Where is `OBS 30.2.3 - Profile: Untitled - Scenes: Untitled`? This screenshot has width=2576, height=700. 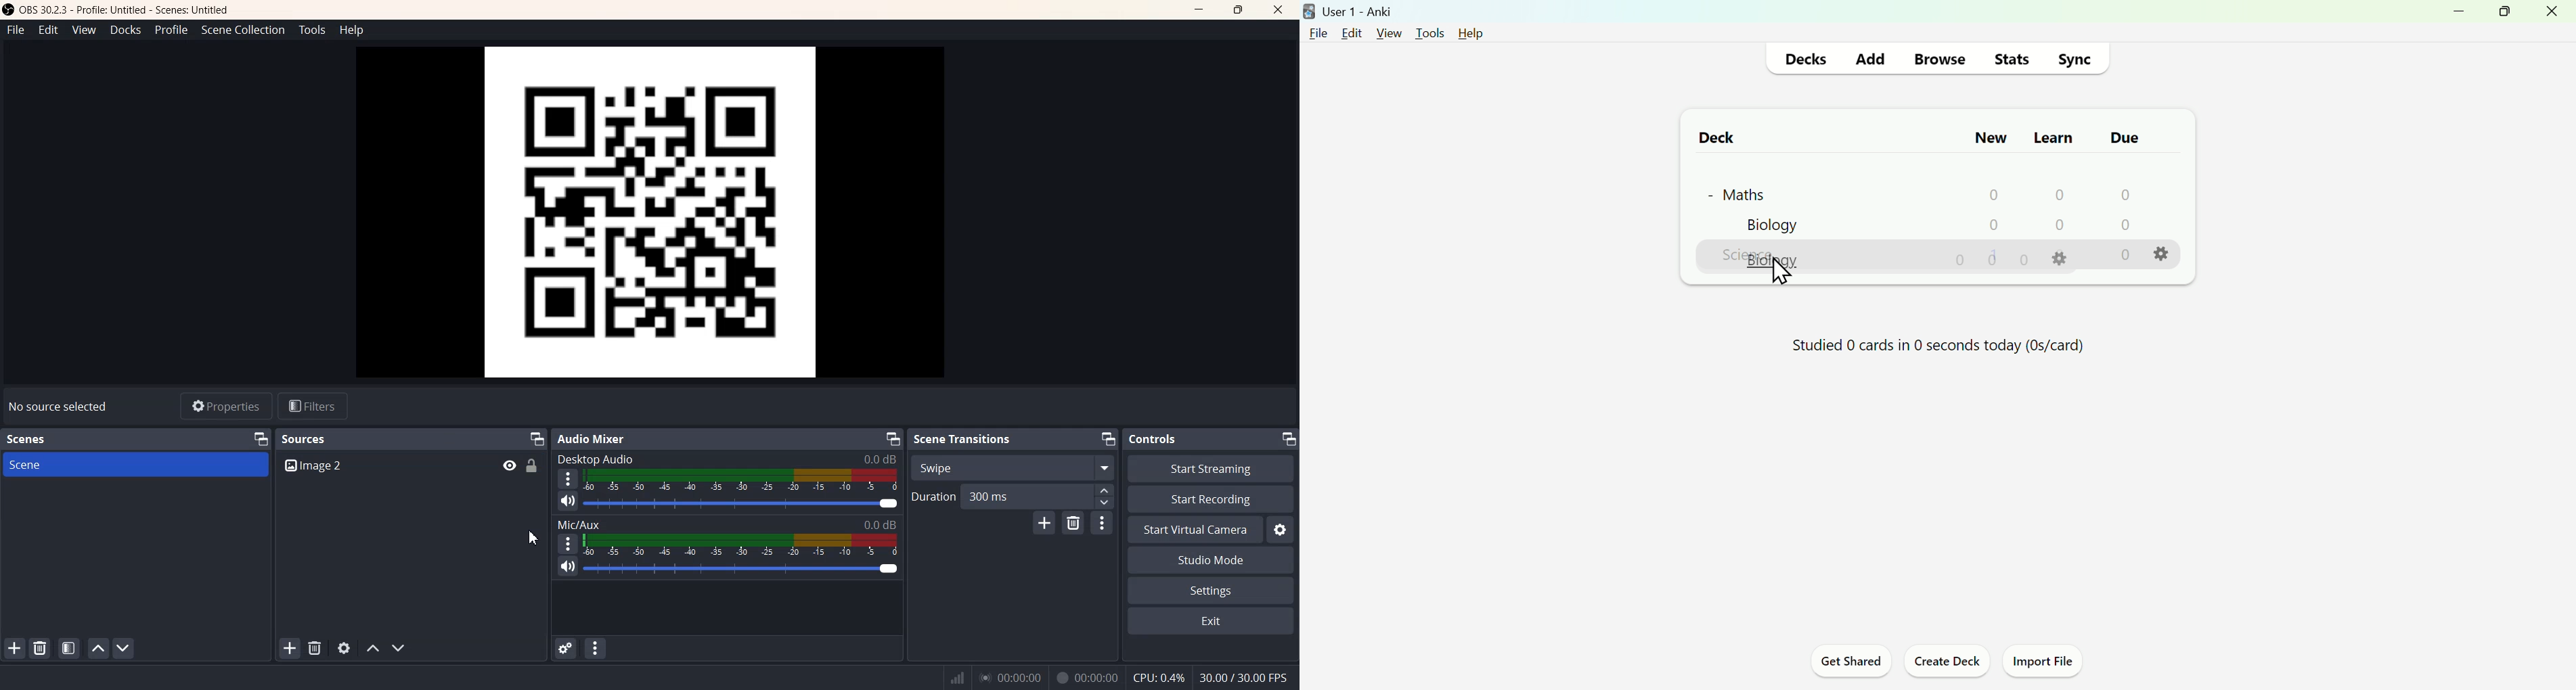
OBS 30.2.3 - Profile: Untitled - Scenes: Untitled is located at coordinates (118, 9).